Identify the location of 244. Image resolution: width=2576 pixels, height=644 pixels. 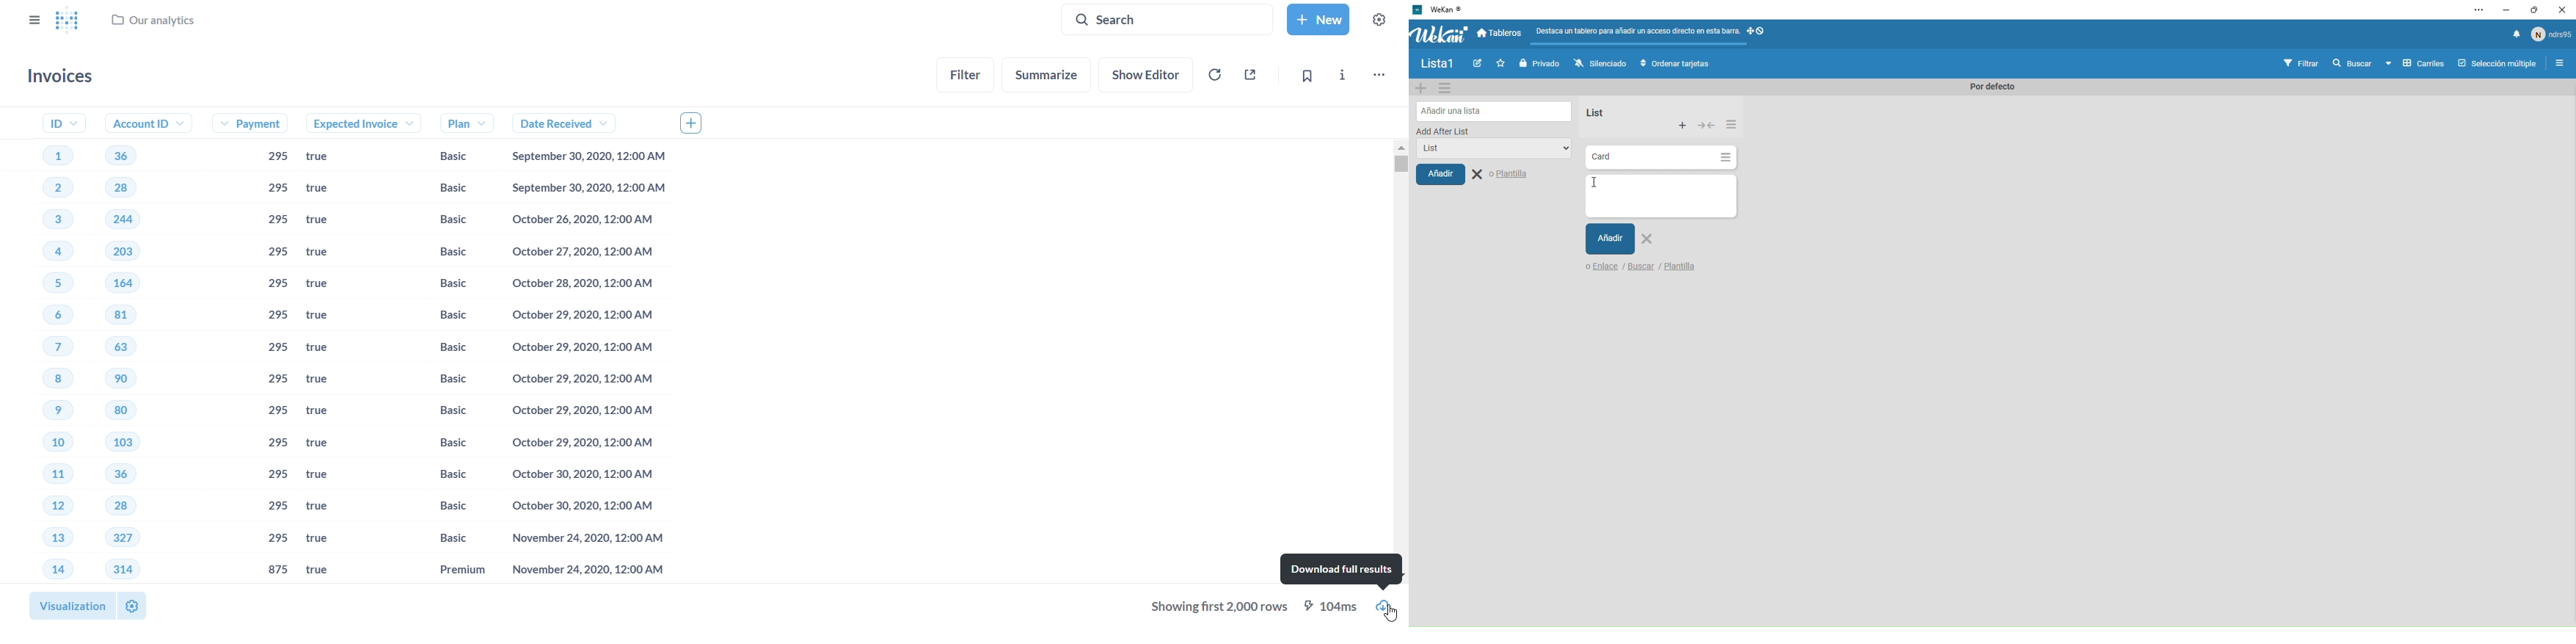
(124, 219).